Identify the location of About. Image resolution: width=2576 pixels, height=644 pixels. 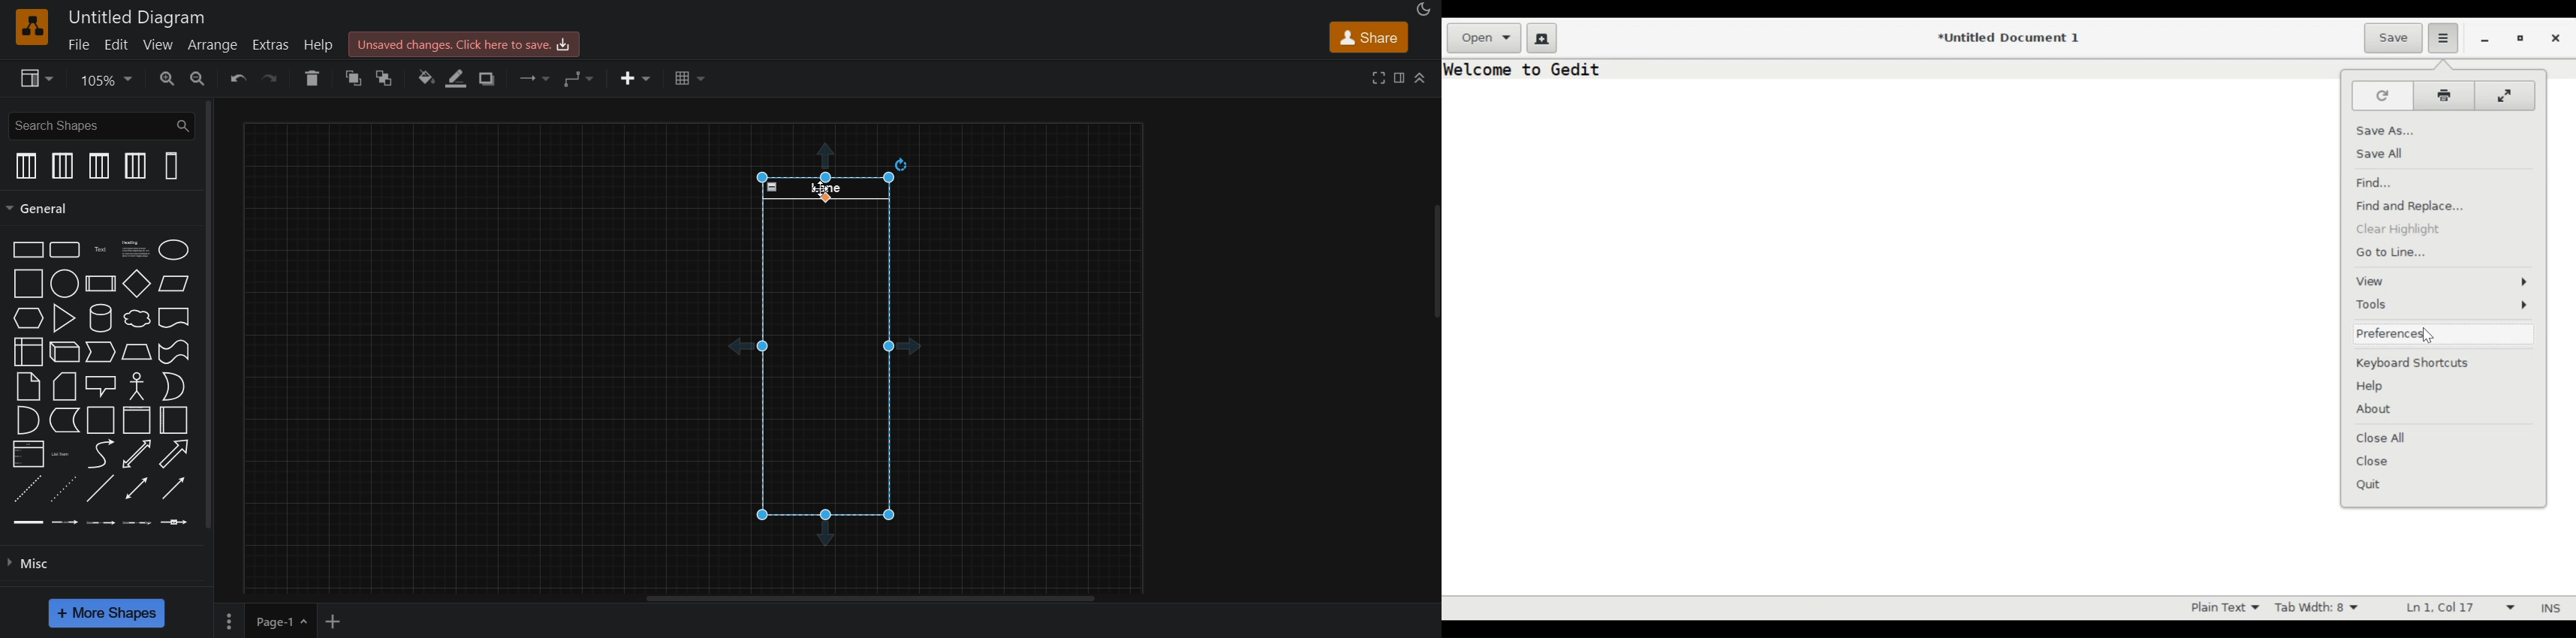
(2376, 409).